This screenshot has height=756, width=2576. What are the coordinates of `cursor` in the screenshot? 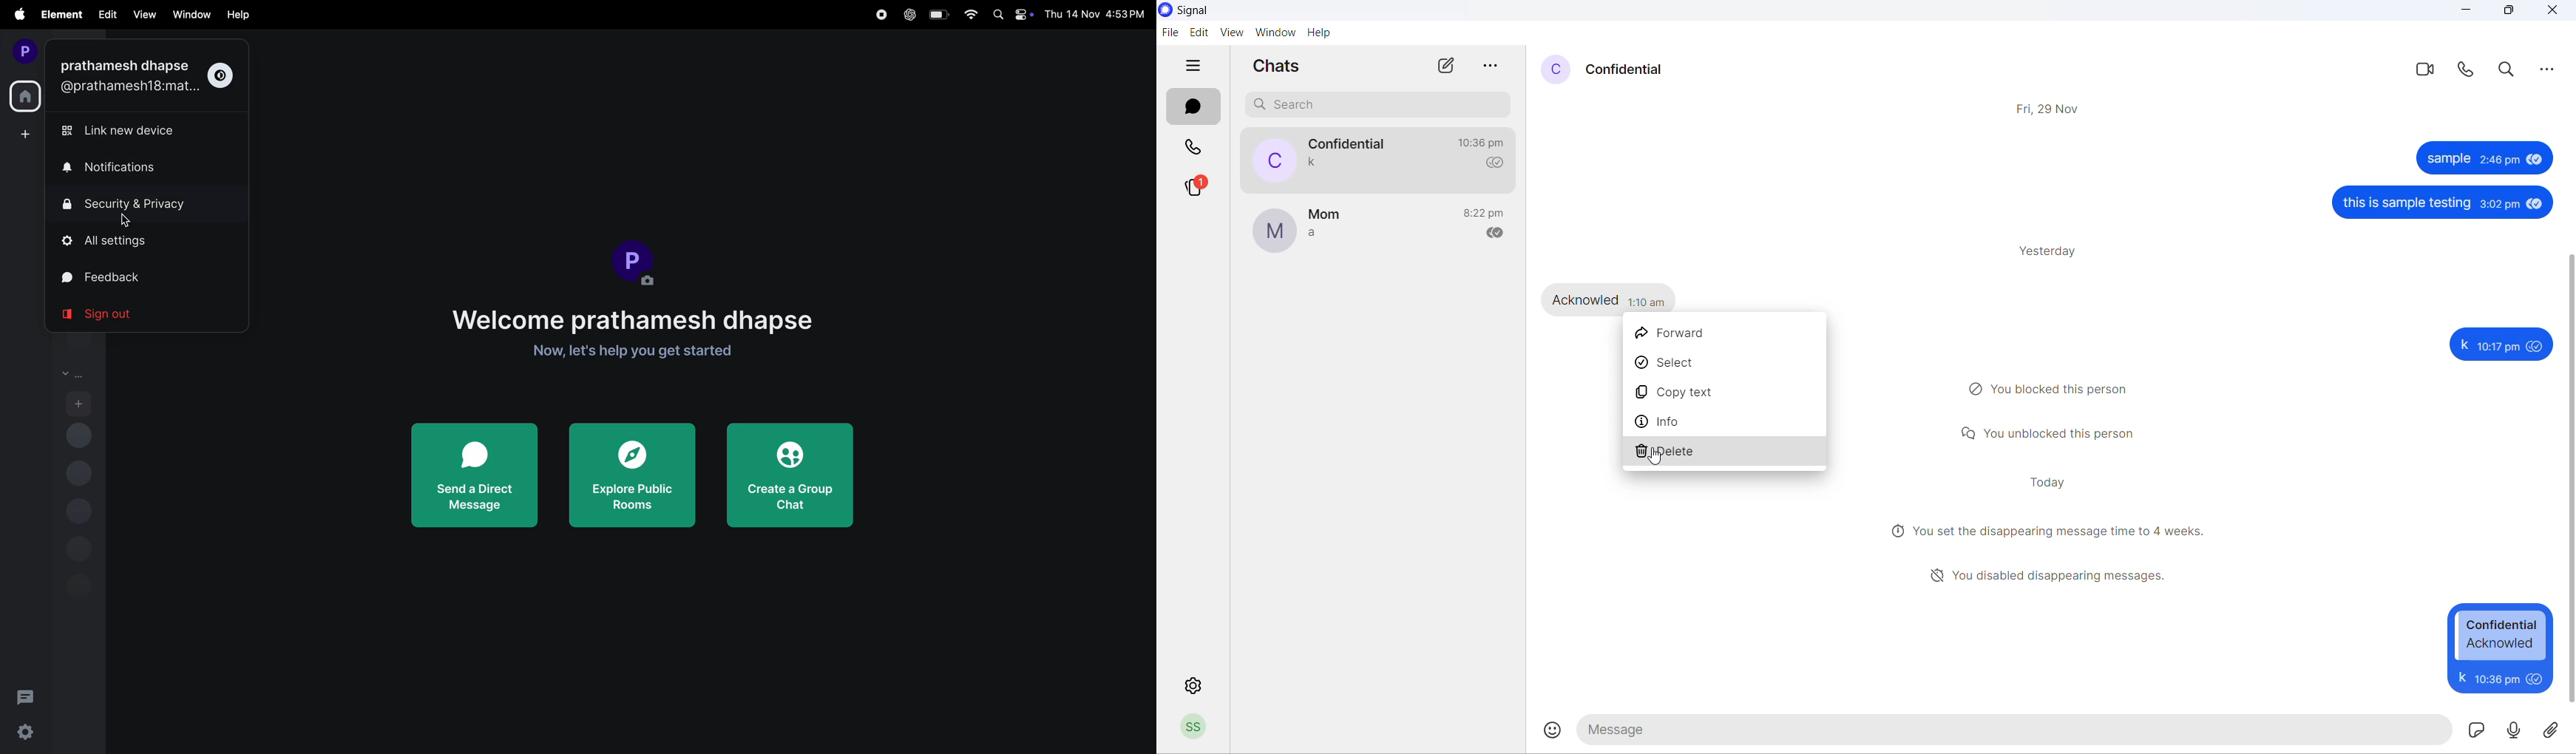 It's located at (127, 222).